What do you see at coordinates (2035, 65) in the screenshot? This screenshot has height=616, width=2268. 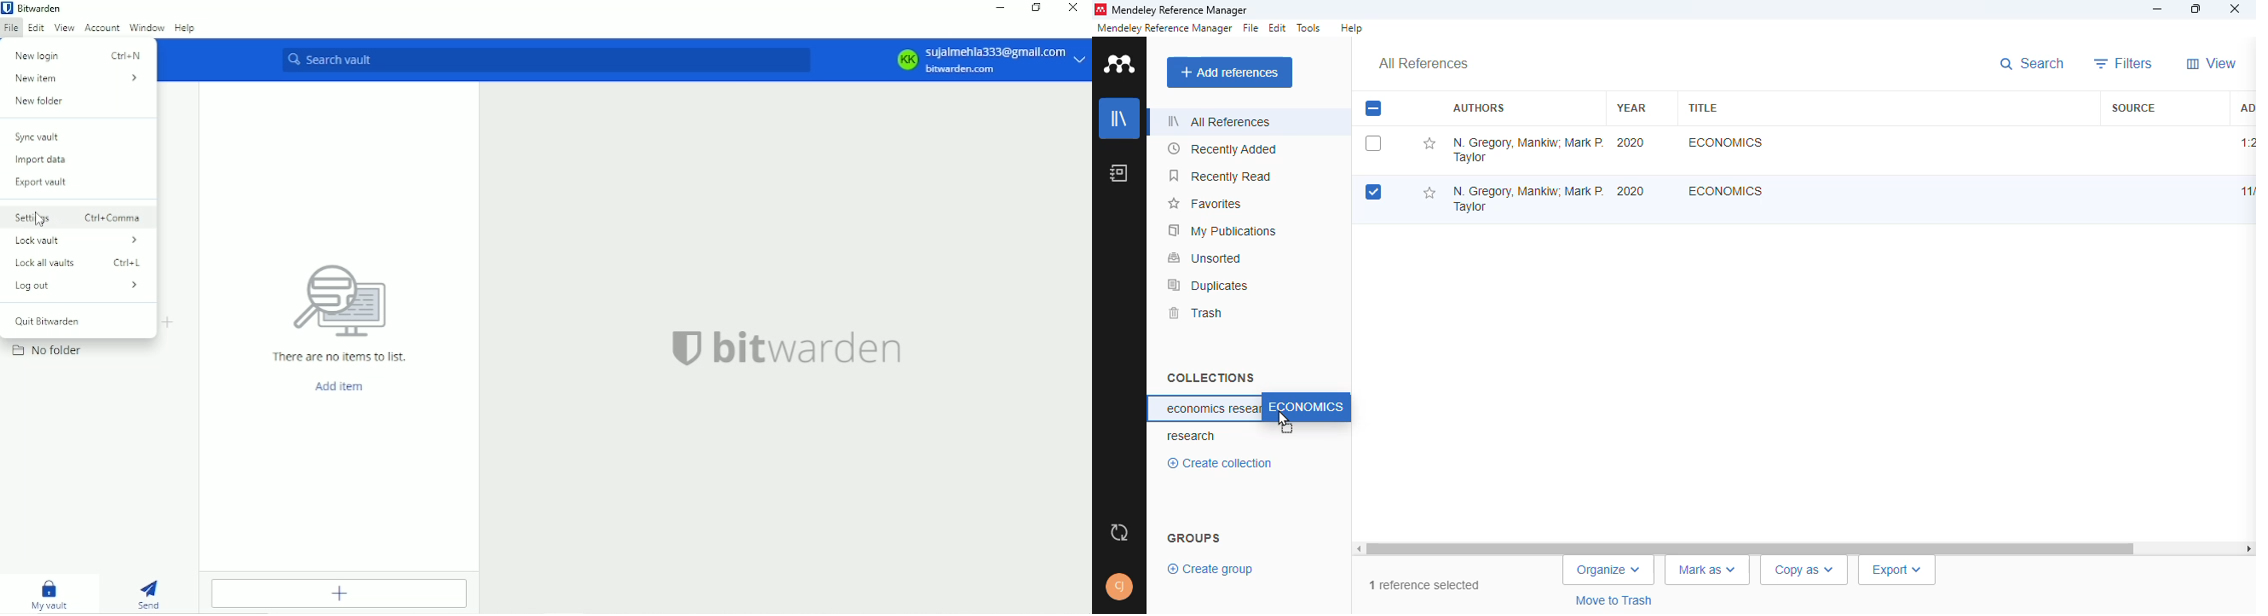 I see `search` at bounding box center [2035, 65].